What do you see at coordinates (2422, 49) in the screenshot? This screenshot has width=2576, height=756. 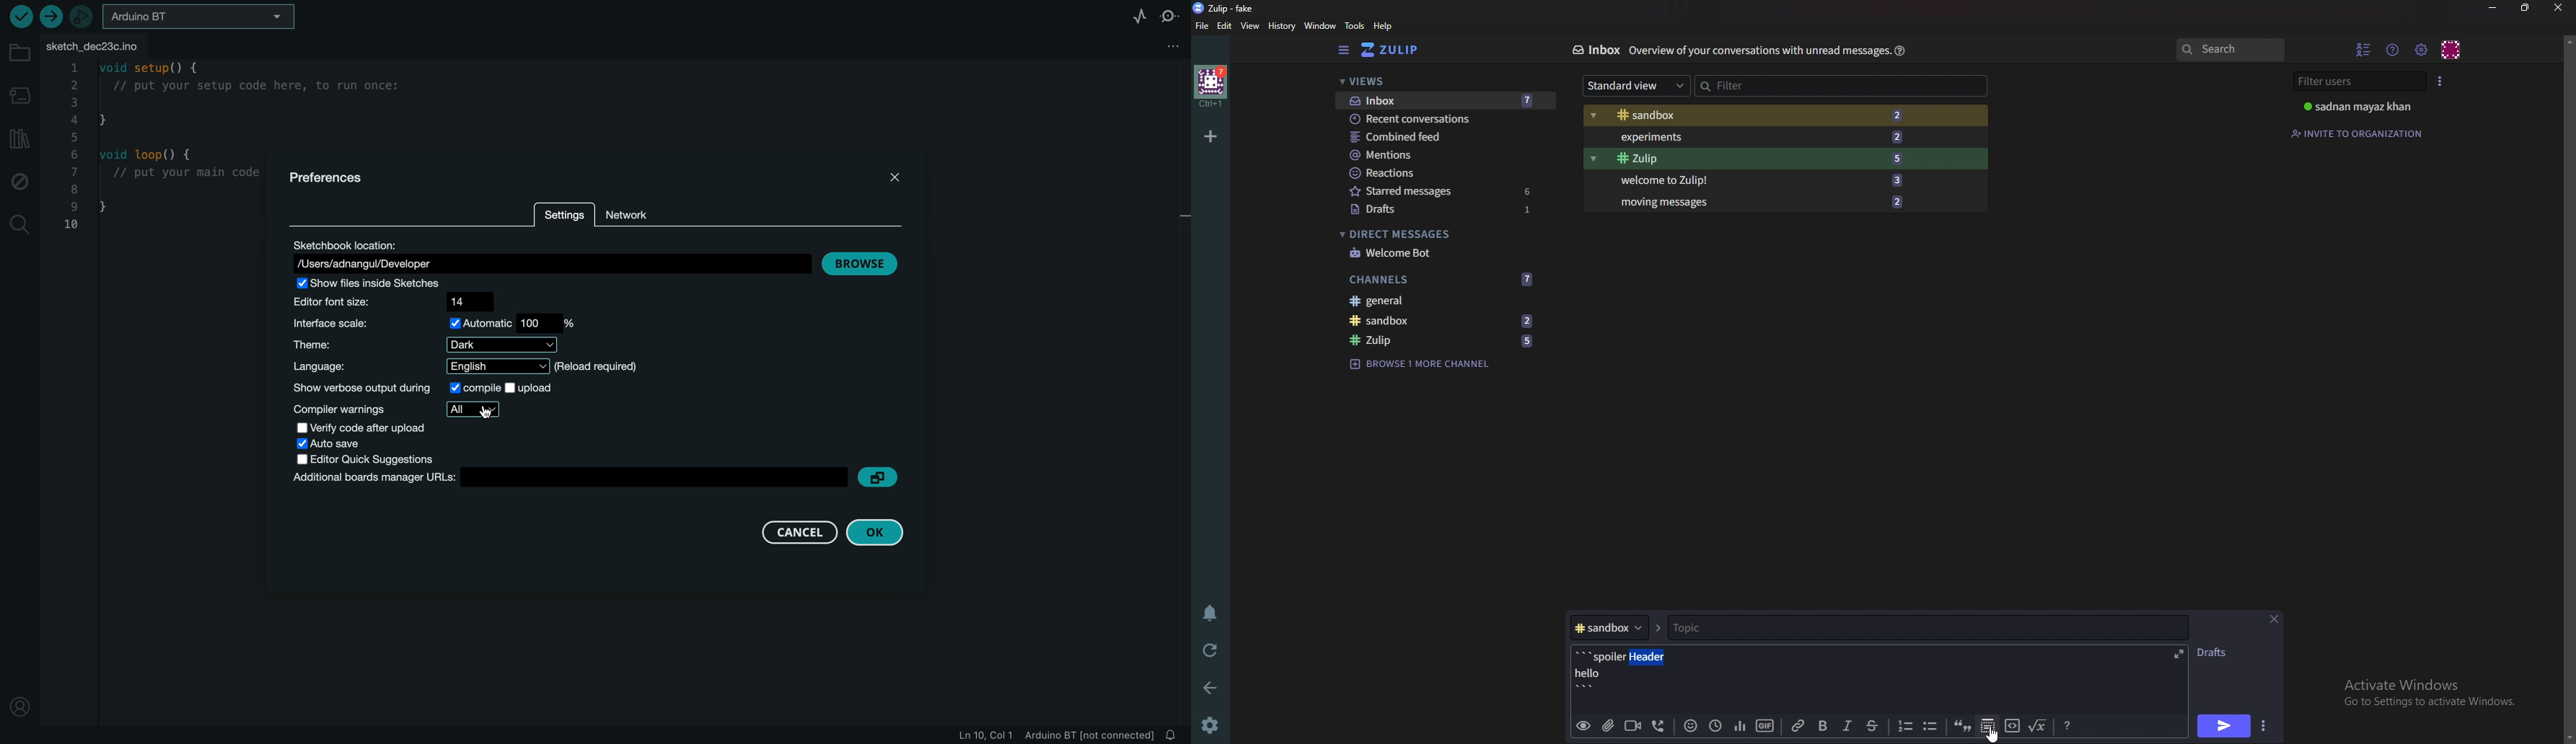 I see `main menu` at bounding box center [2422, 49].